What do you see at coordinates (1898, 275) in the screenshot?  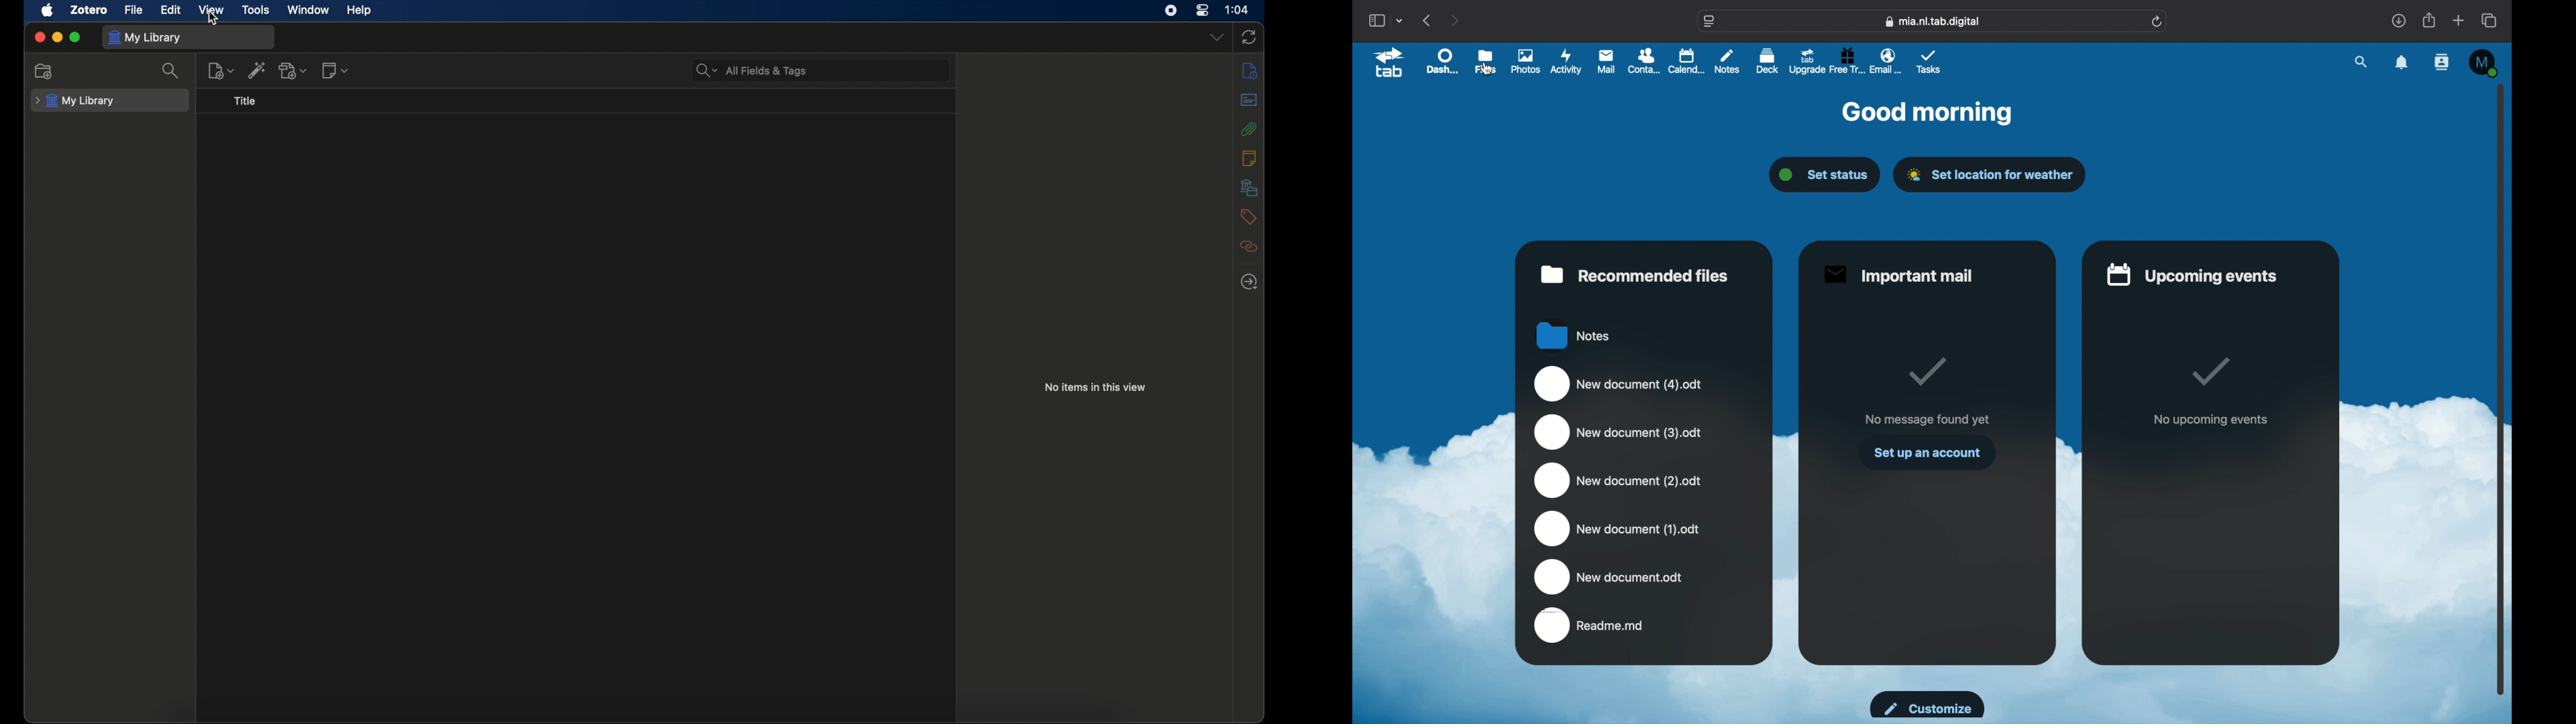 I see `important mail` at bounding box center [1898, 275].